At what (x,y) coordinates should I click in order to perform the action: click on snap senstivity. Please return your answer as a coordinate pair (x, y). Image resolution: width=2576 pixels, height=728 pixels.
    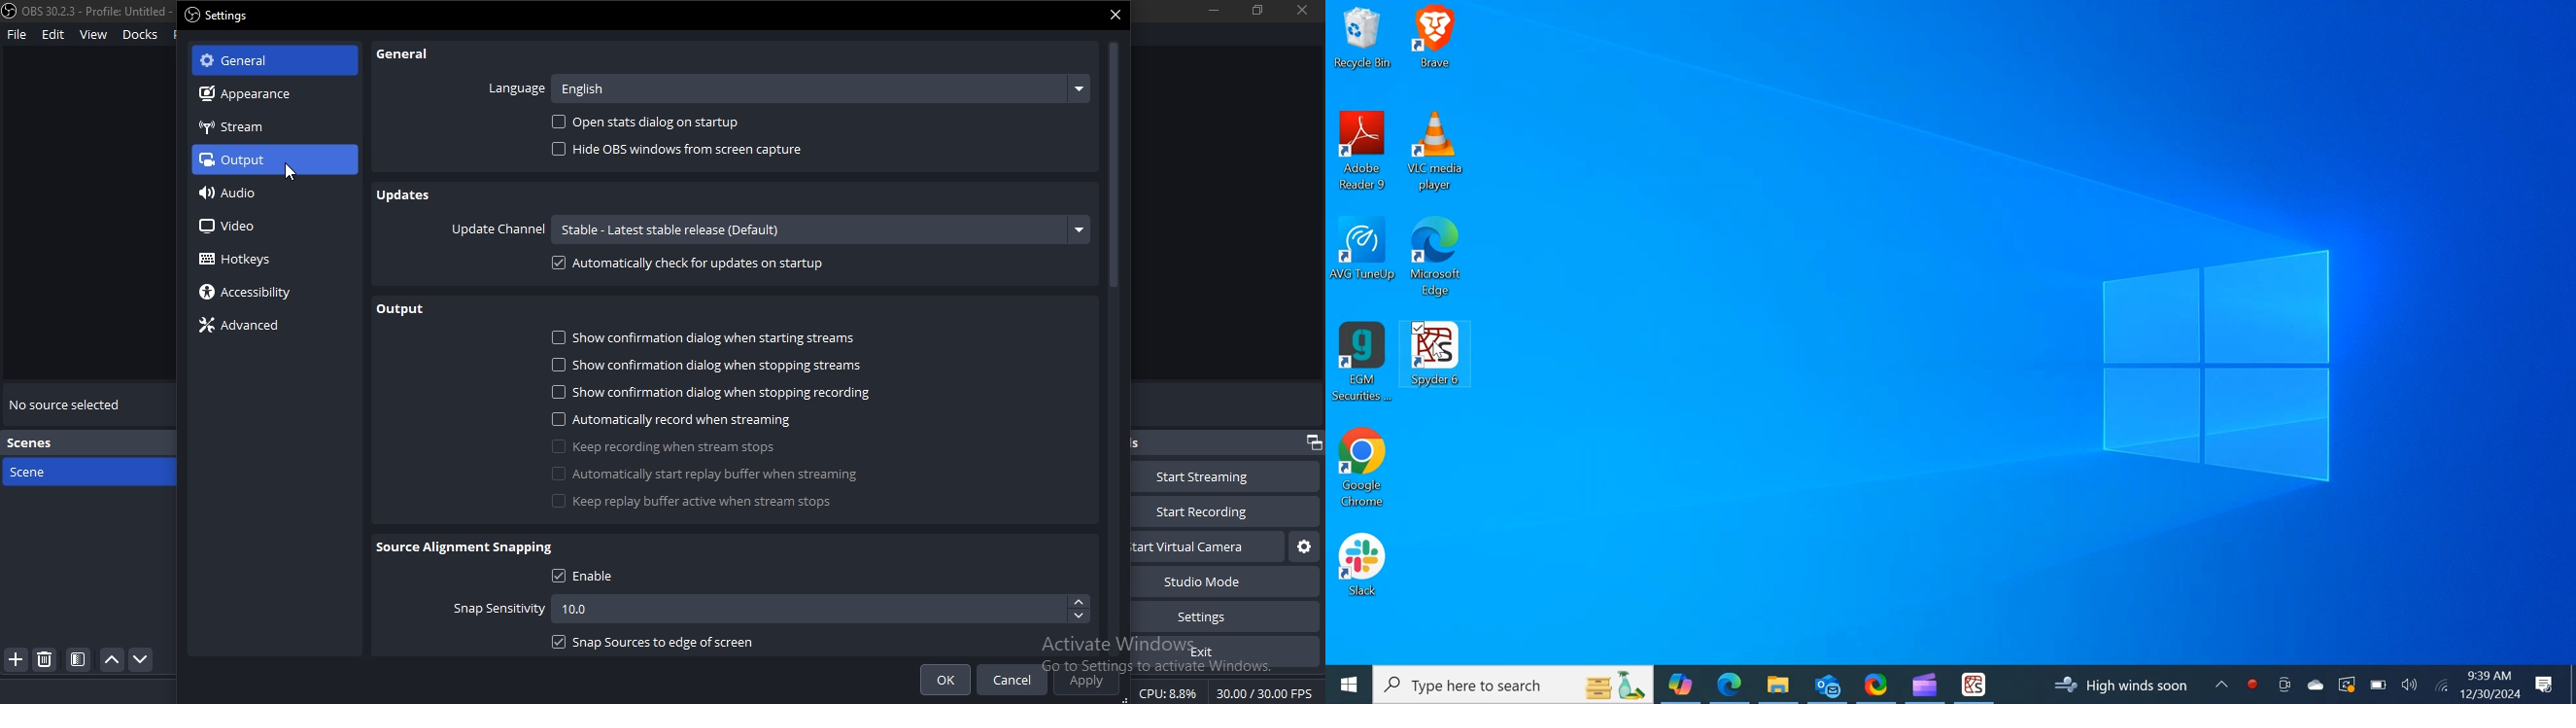
    Looking at the image, I should click on (549, 609).